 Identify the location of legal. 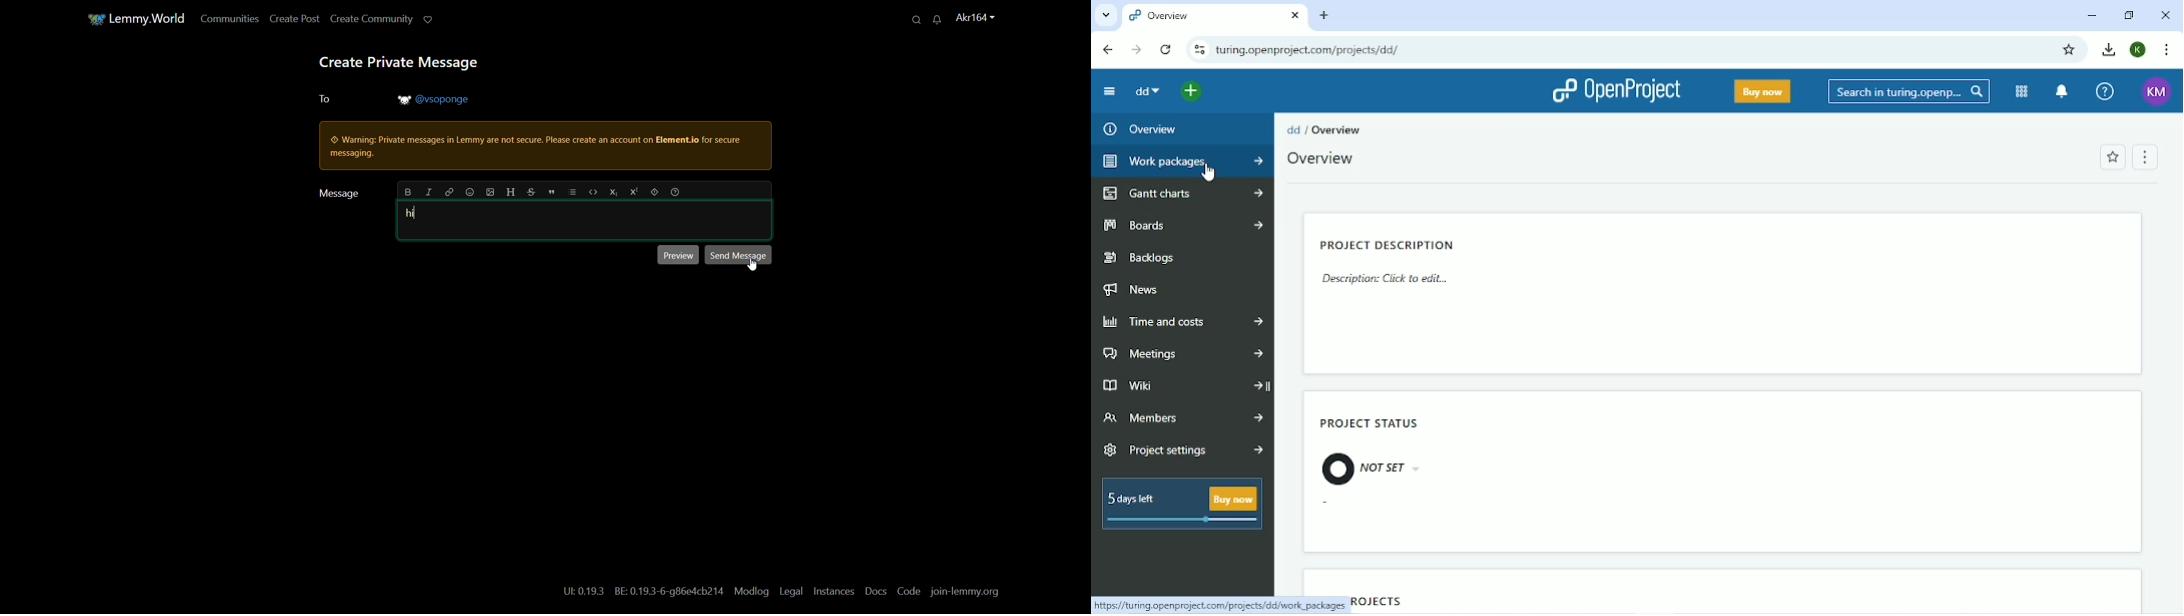
(790, 592).